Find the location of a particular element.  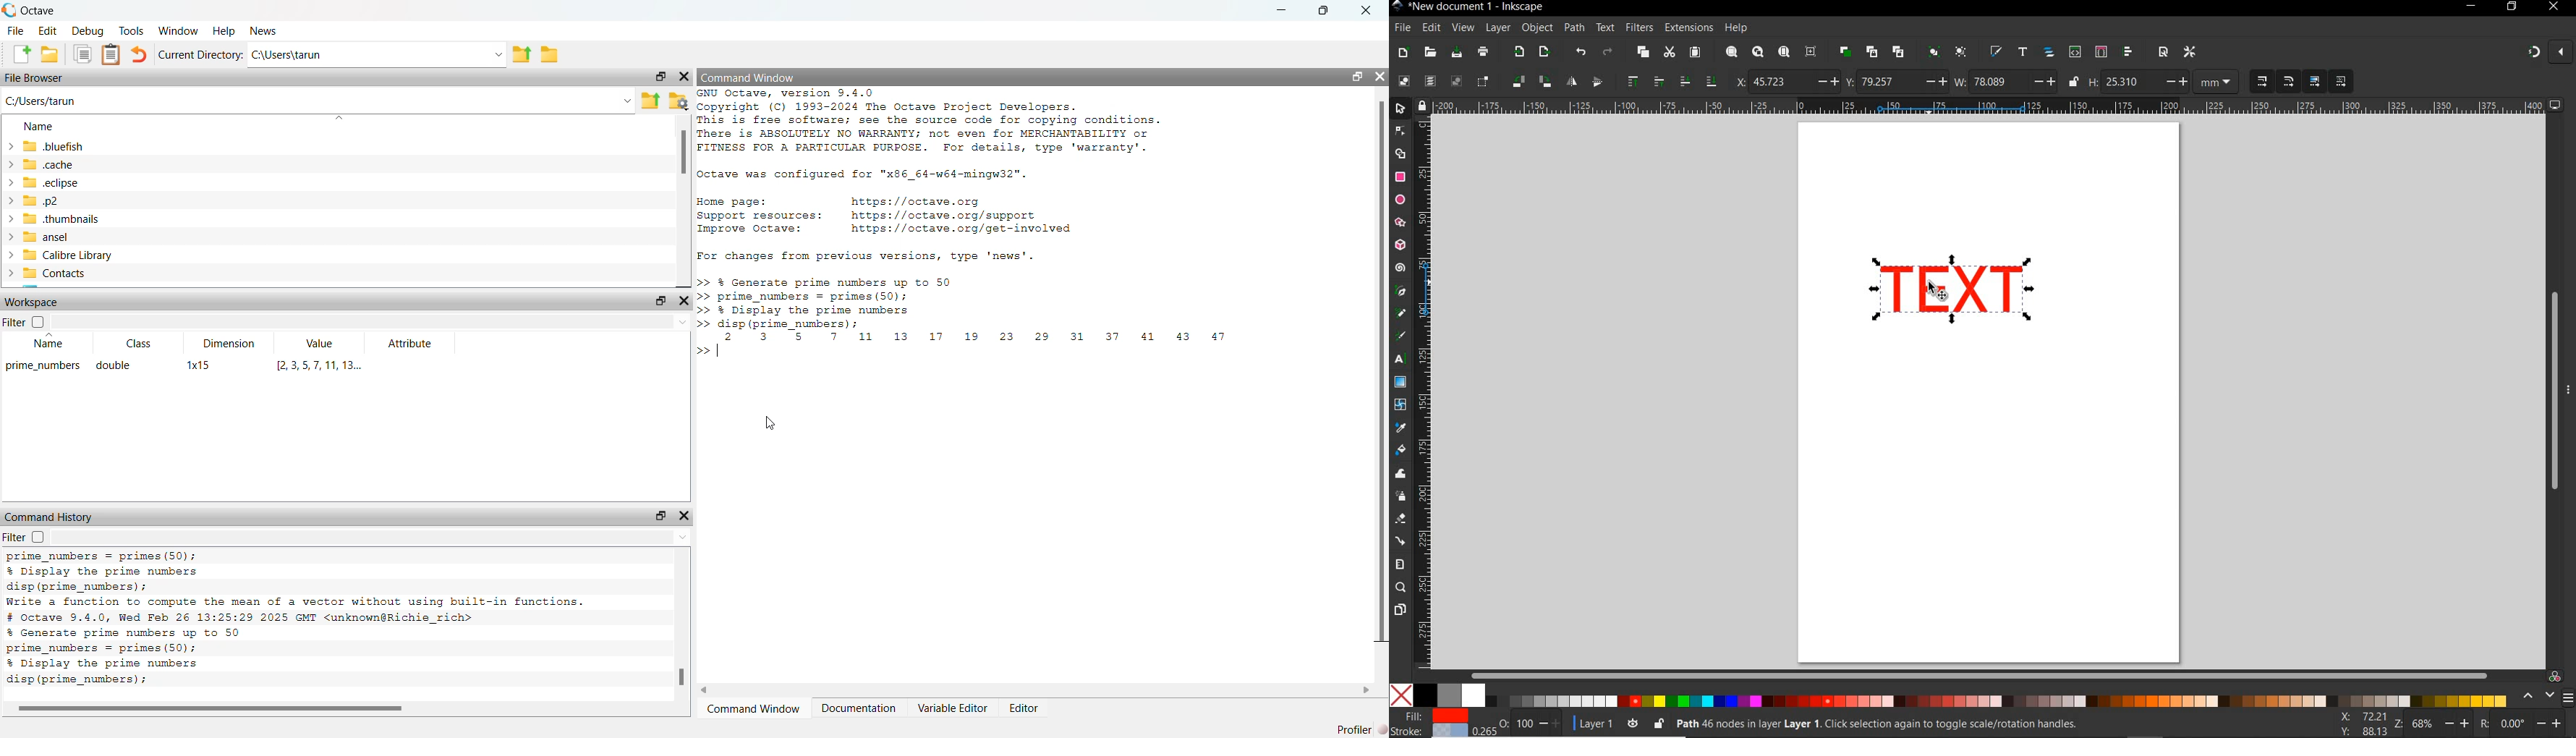

open in separate window is located at coordinates (662, 77).